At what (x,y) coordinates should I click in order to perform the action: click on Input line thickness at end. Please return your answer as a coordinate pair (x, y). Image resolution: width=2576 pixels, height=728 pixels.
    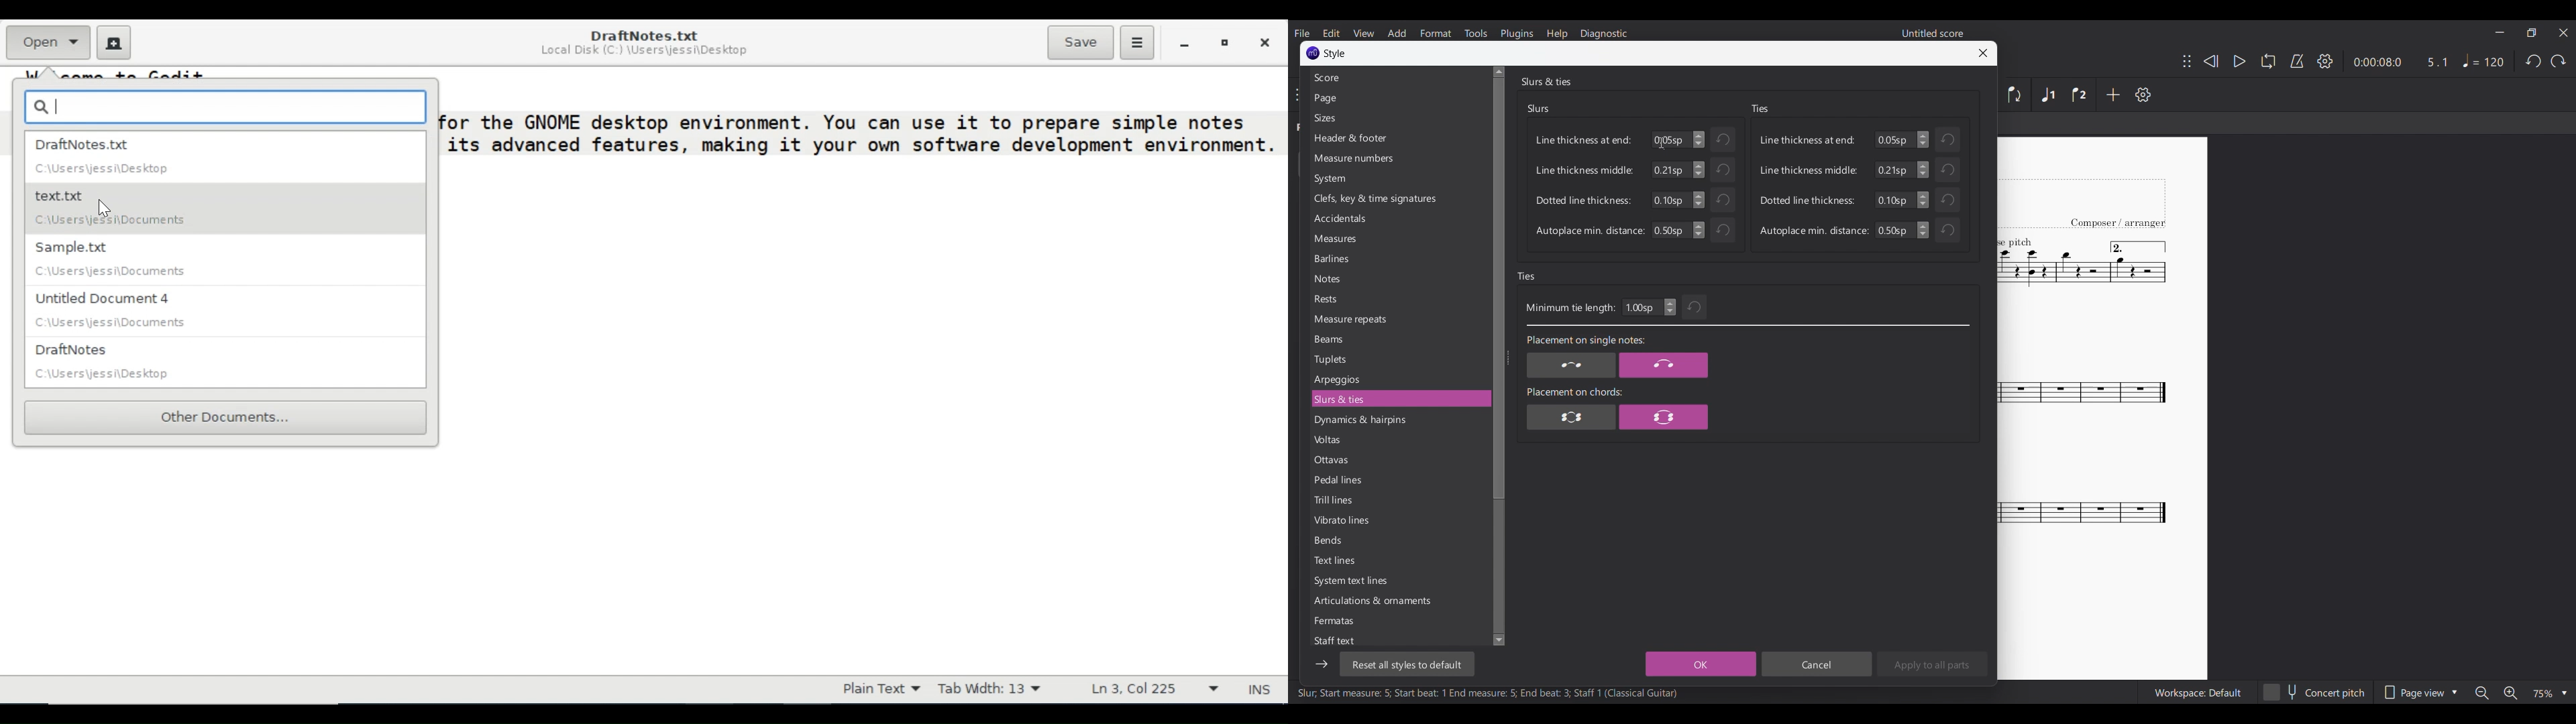
    Looking at the image, I should click on (1670, 139).